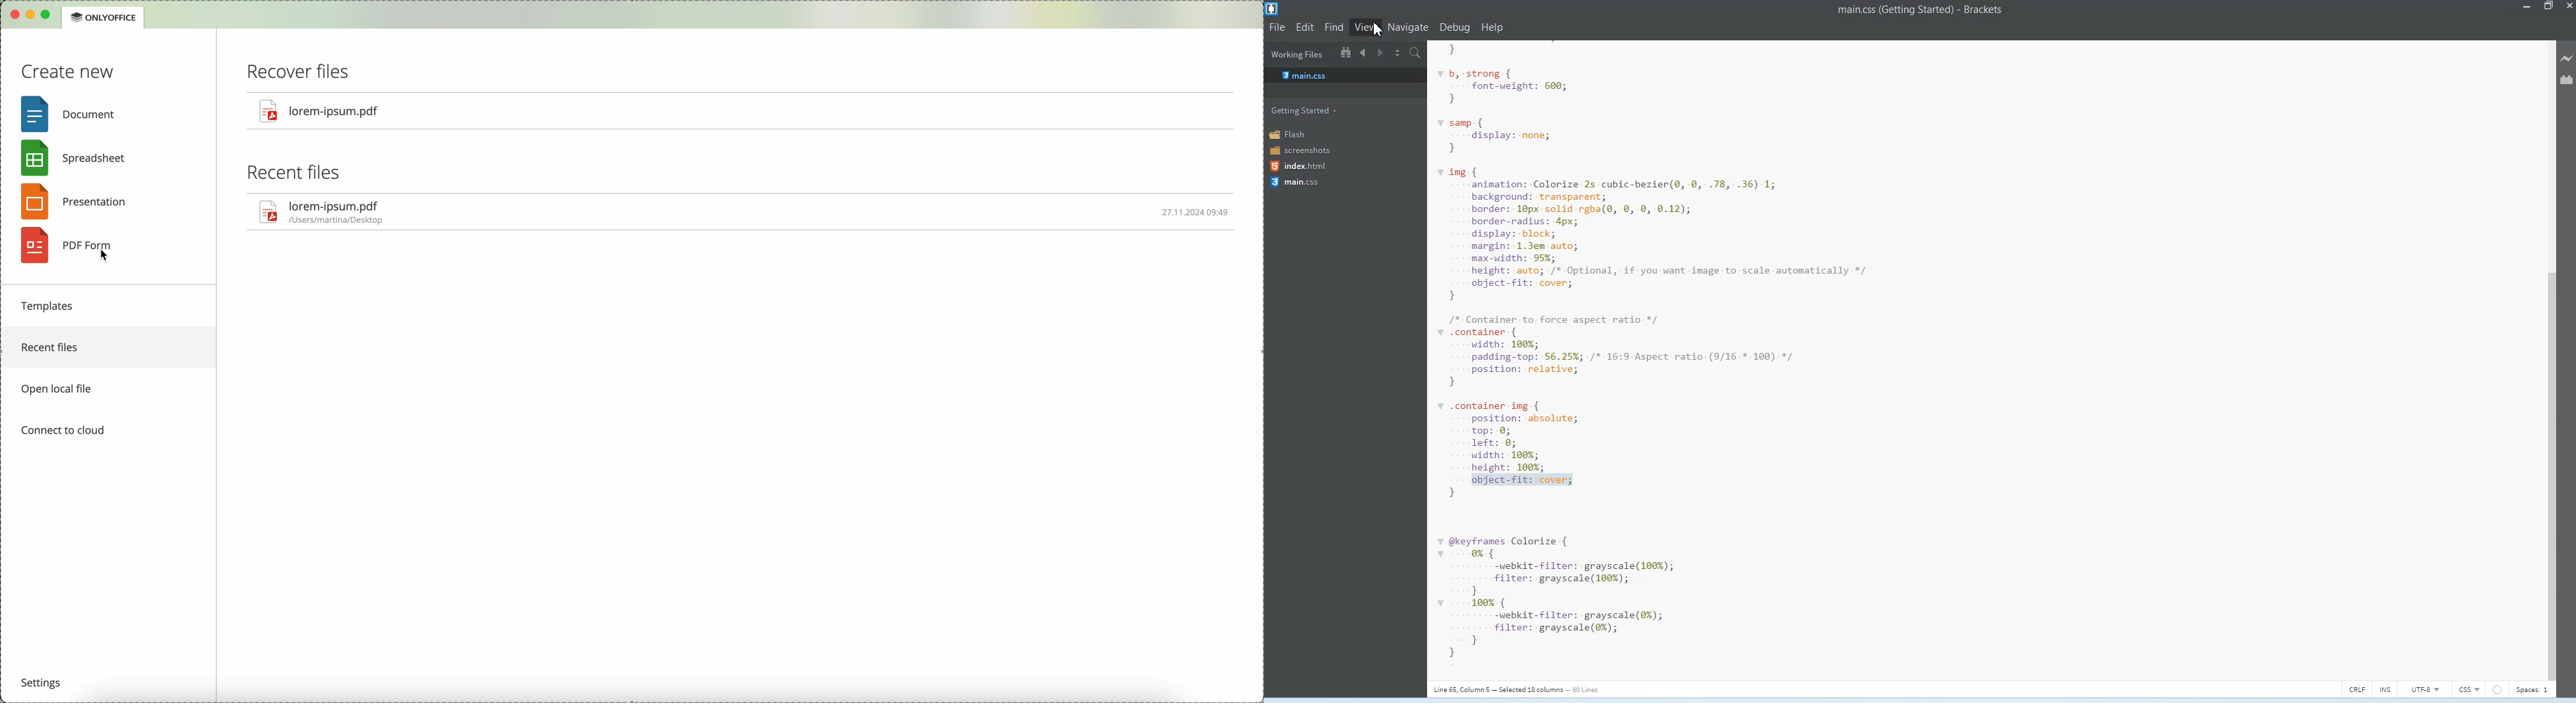  I want to click on minimize, so click(31, 15).